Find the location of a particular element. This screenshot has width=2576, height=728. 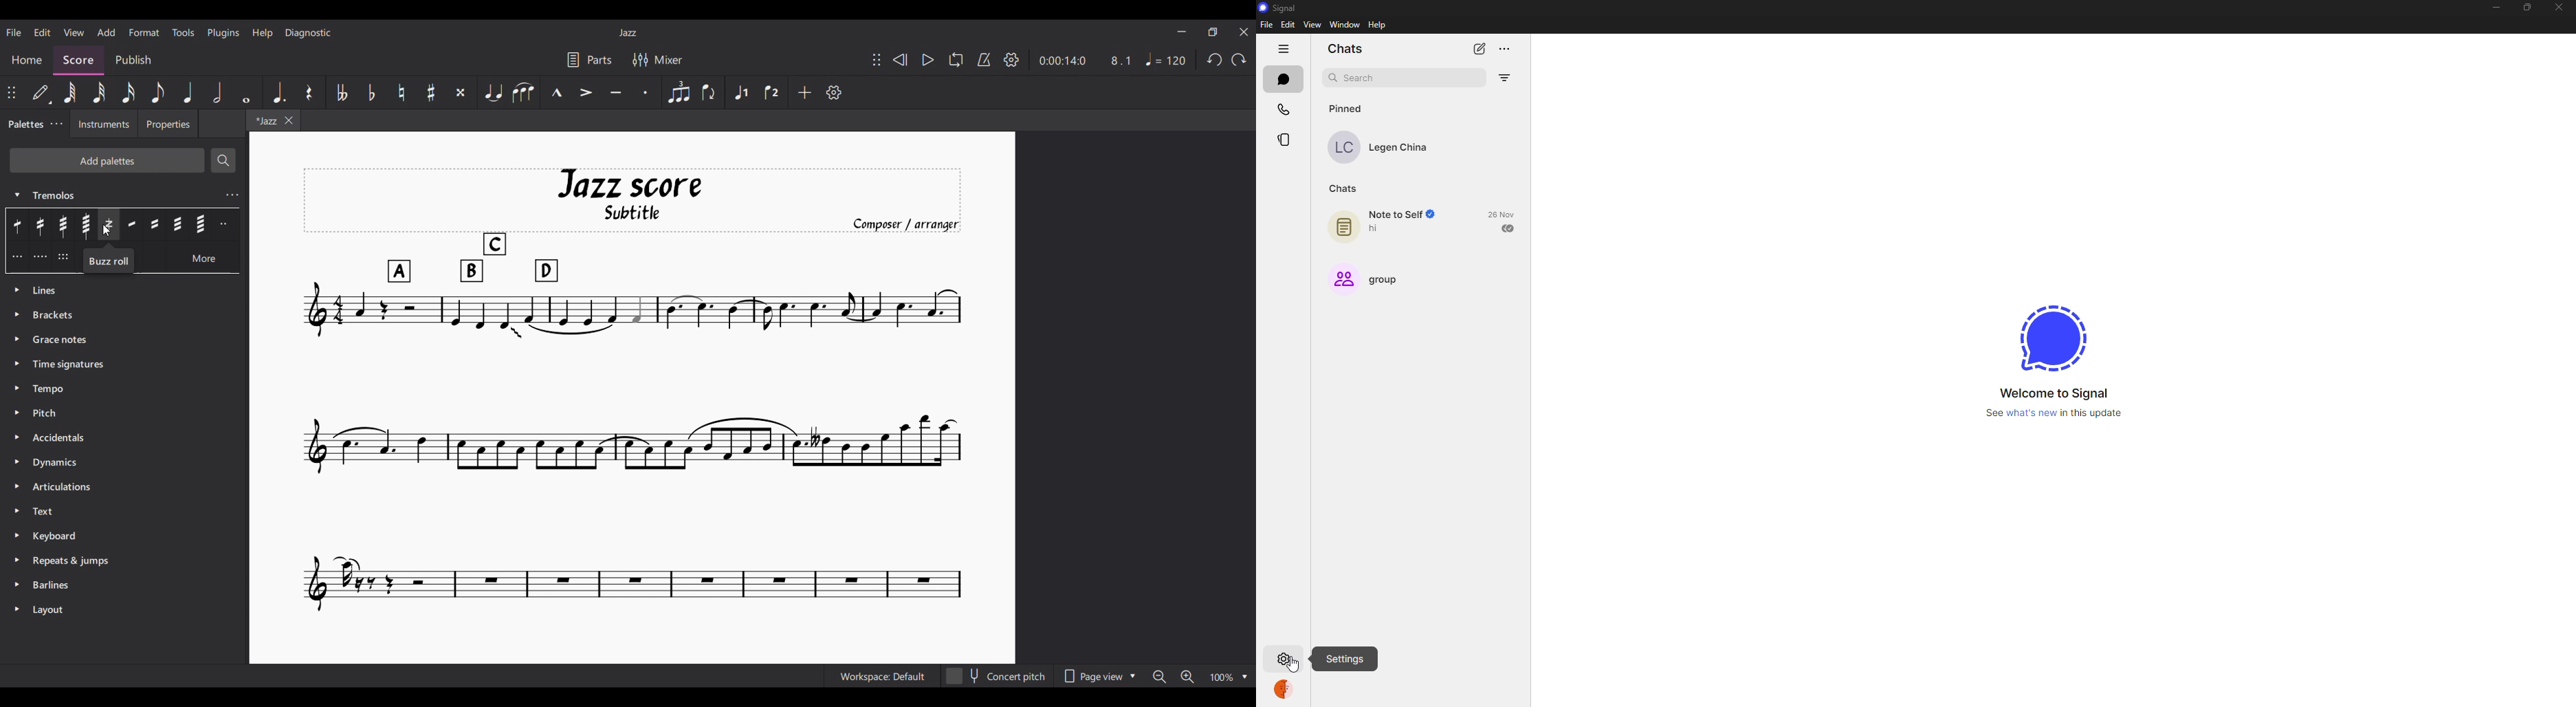

Help is located at coordinates (263, 33).